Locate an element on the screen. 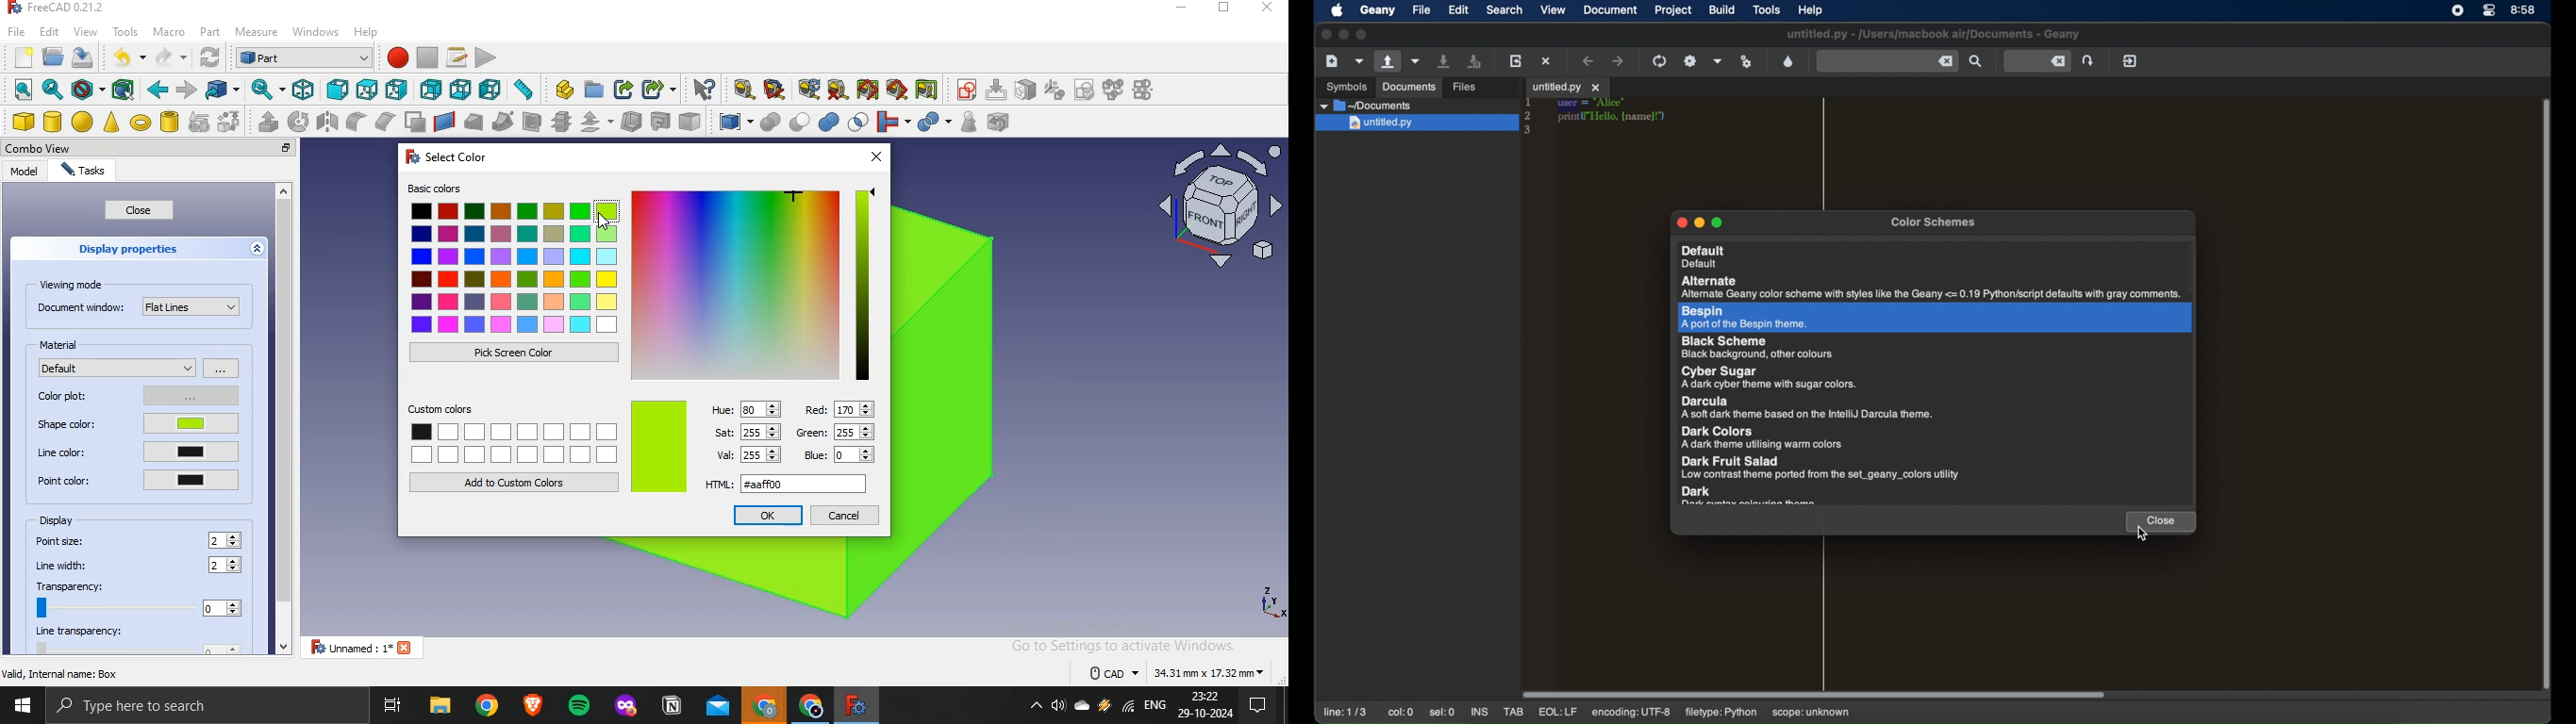  image is located at coordinates (755, 283).